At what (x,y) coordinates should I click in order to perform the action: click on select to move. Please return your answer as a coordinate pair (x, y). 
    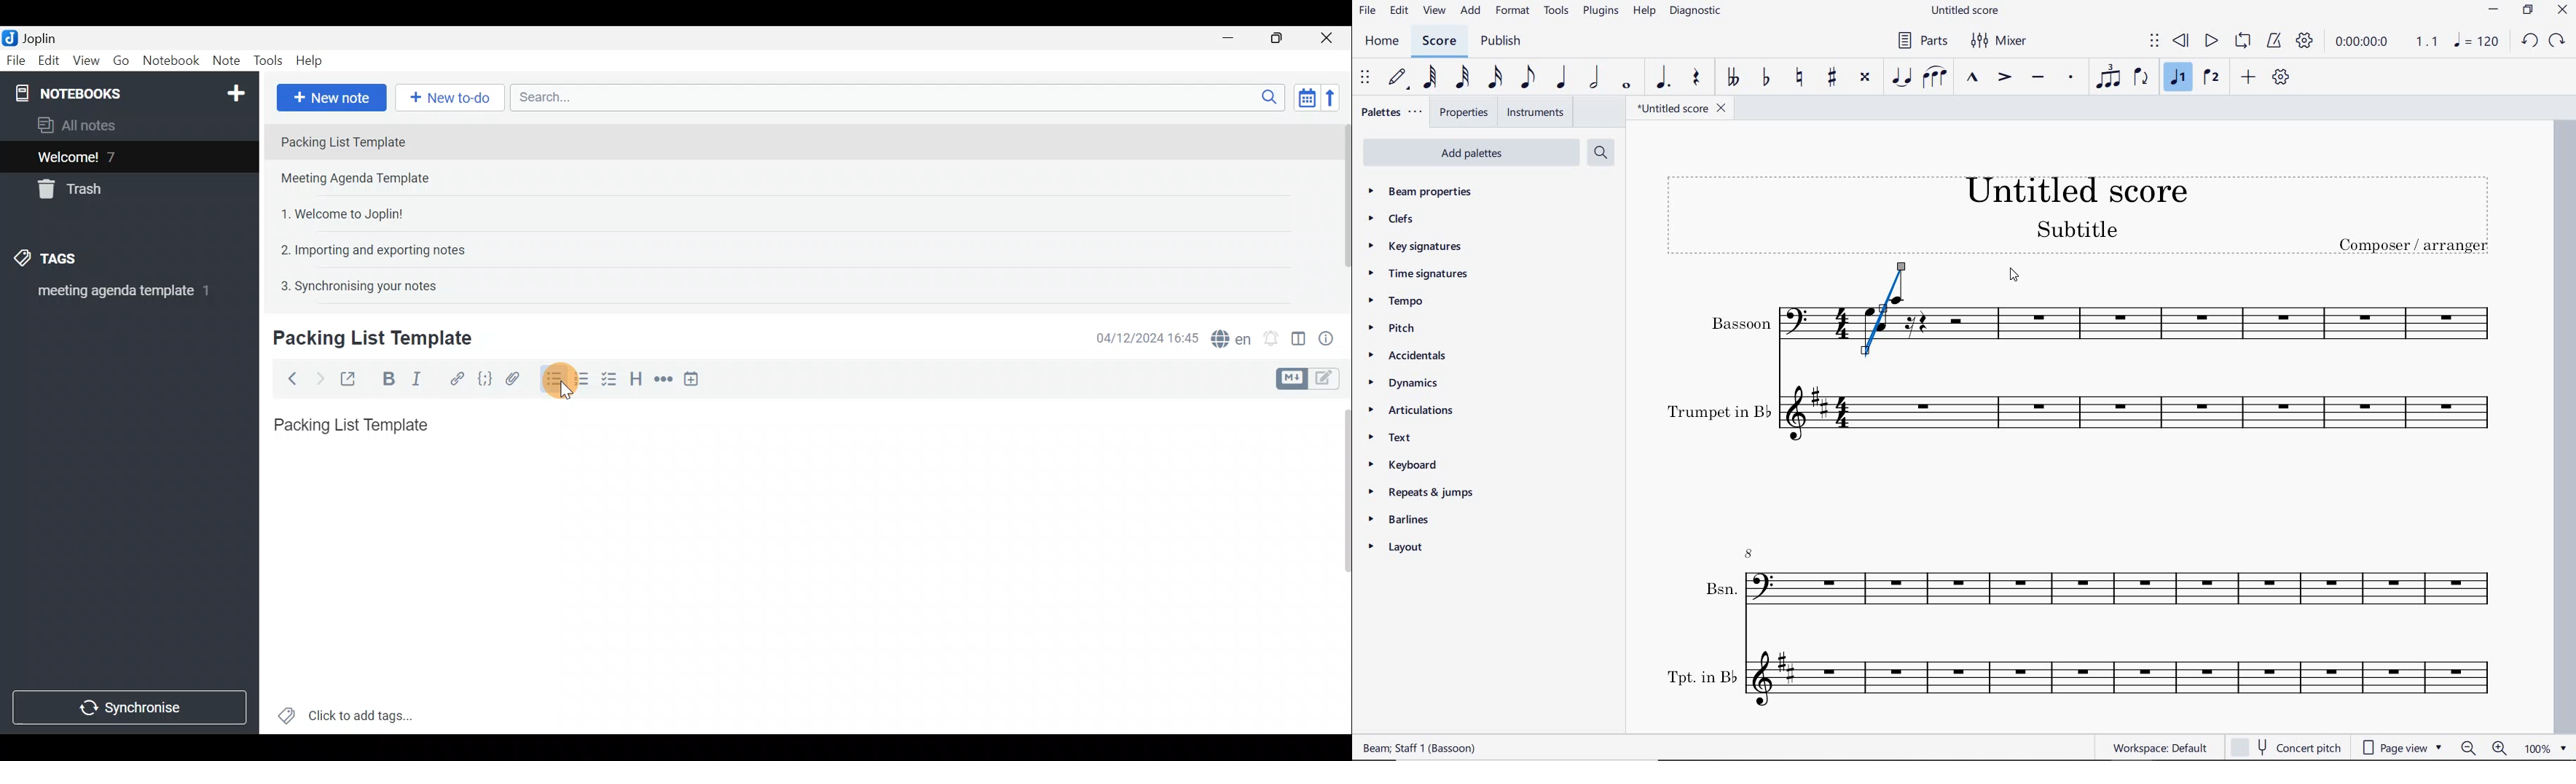
    Looking at the image, I should click on (2154, 40).